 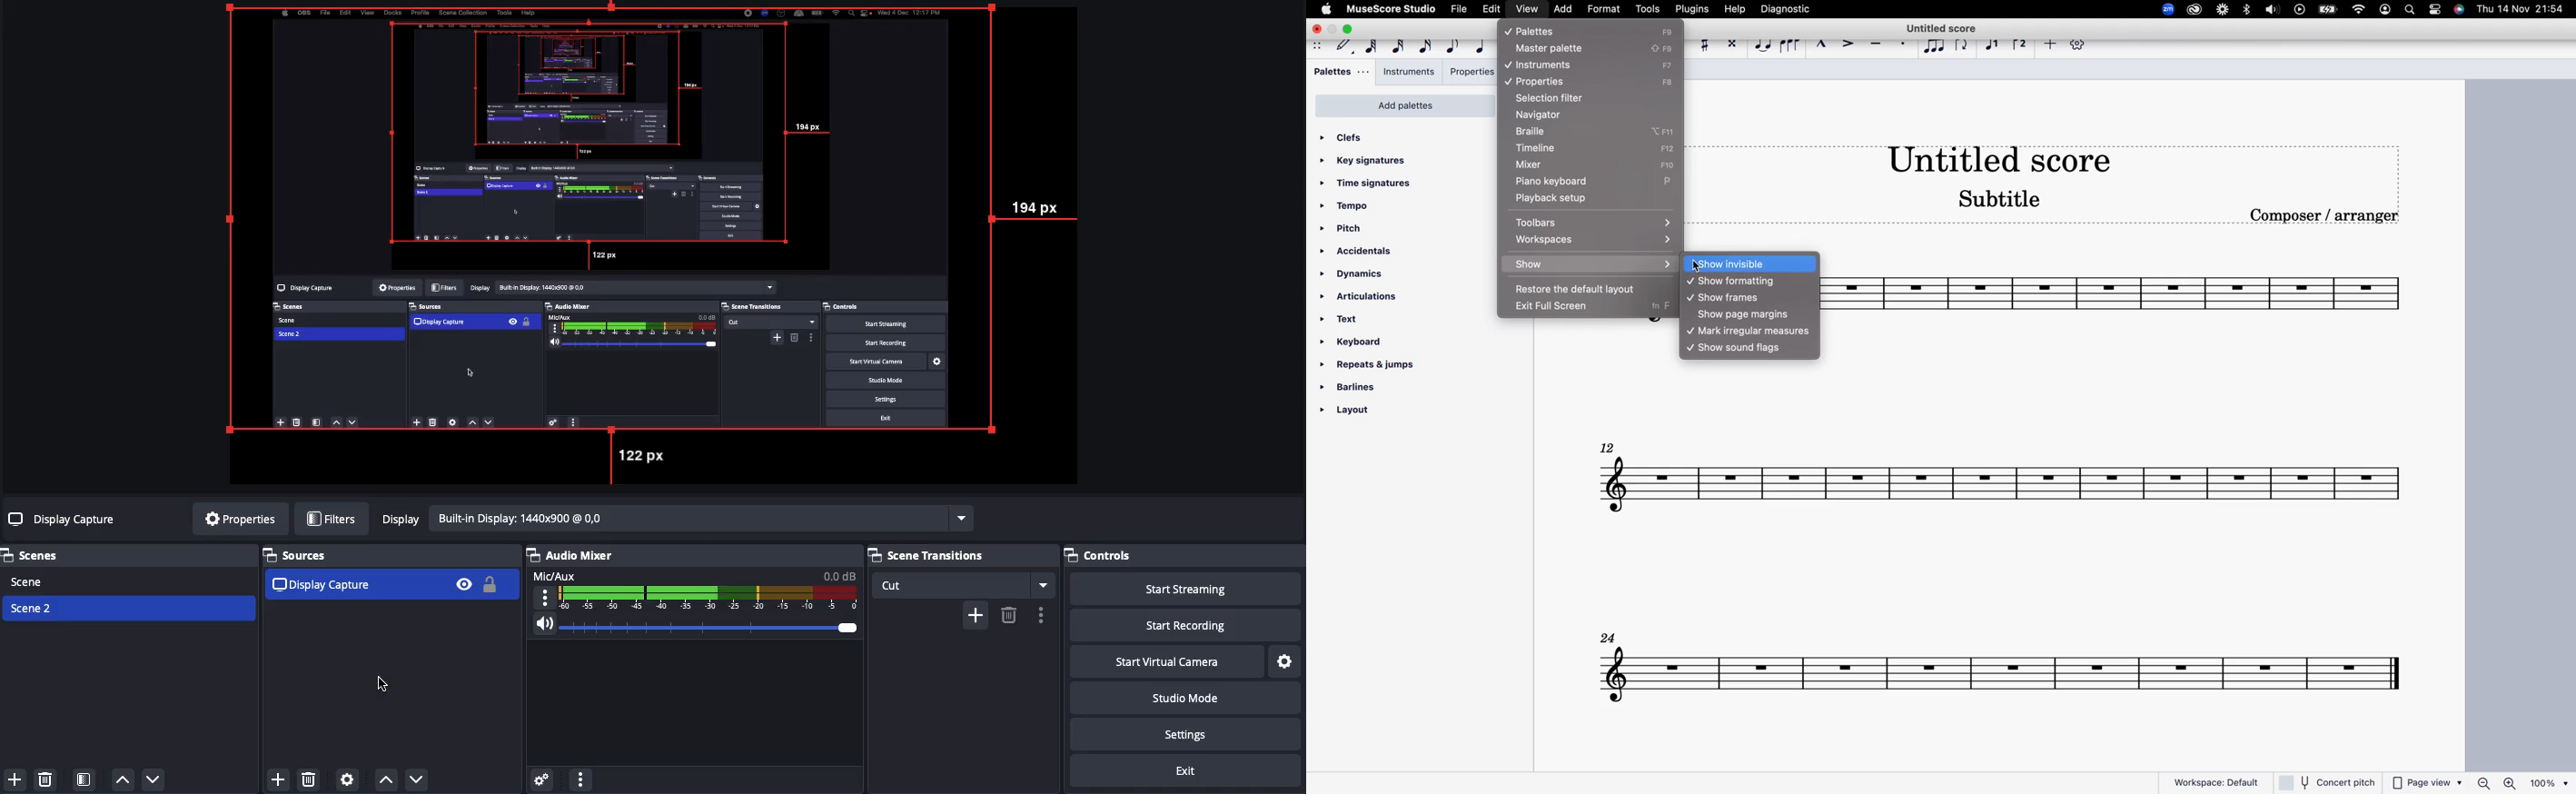 I want to click on exit full screen, so click(x=1572, y=307).